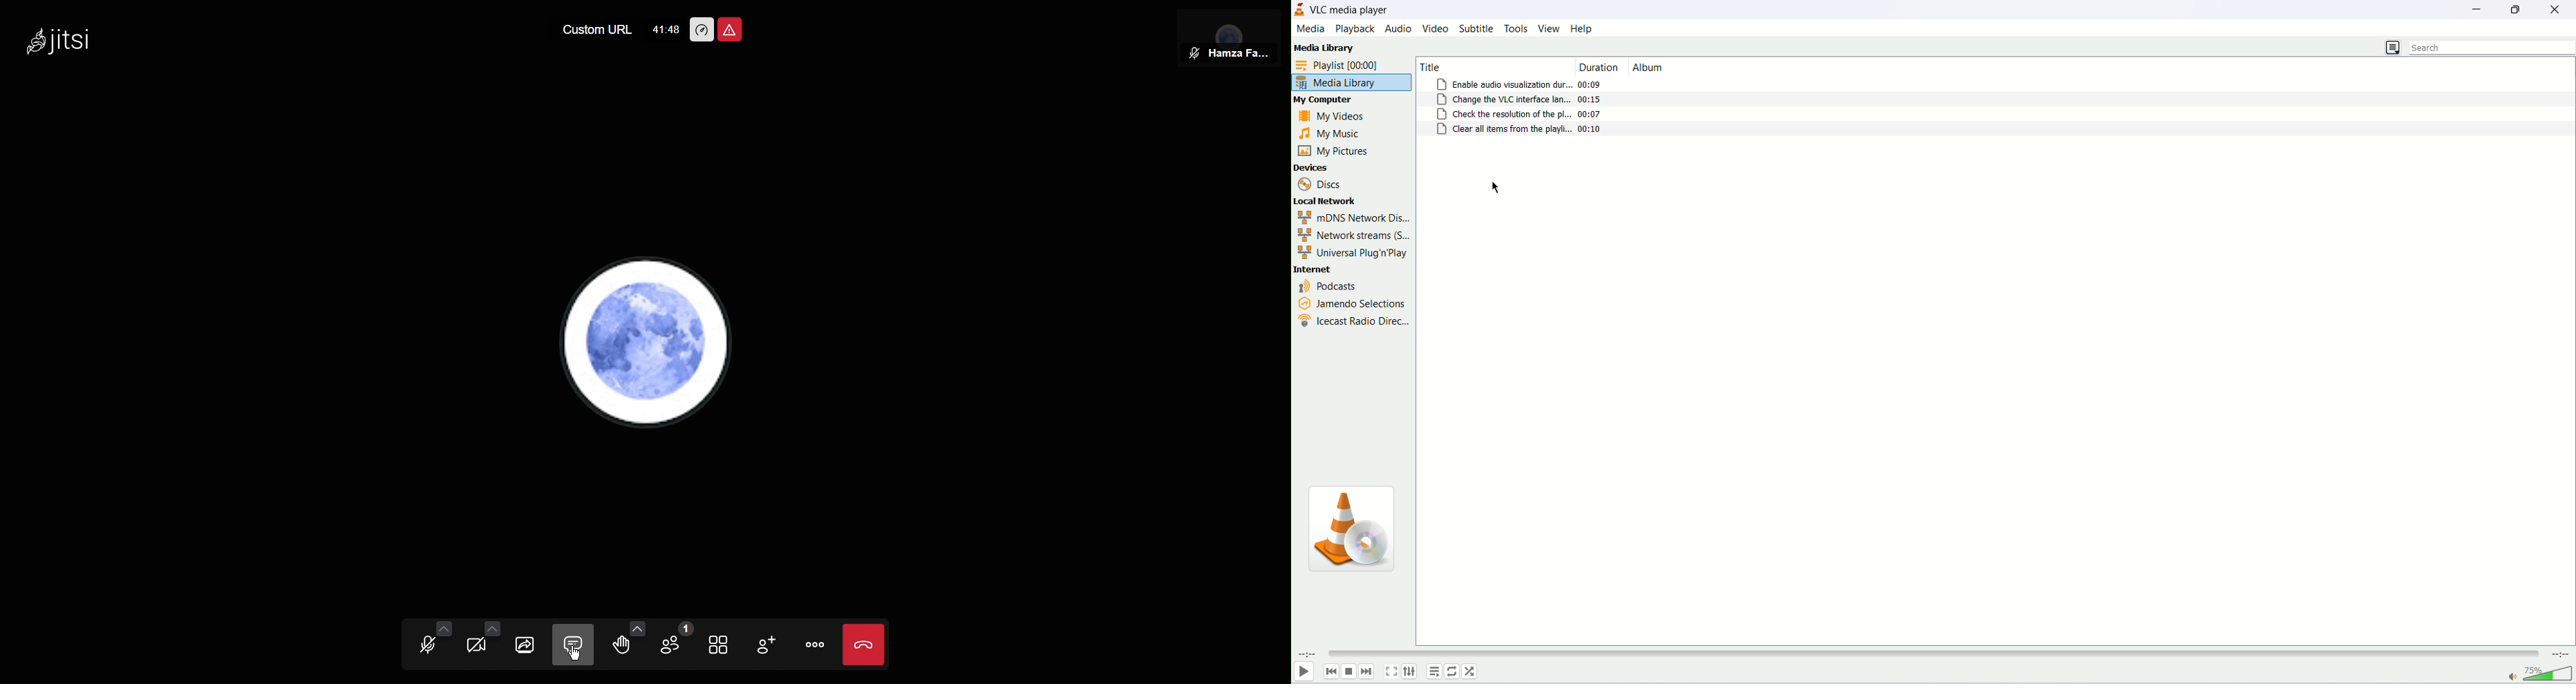 The width and height of the screenshot is (2576, 700). What do you see at coordinates (1452, 671) in the screenshot?
I see `loop` at bounding box center [1452, 671].